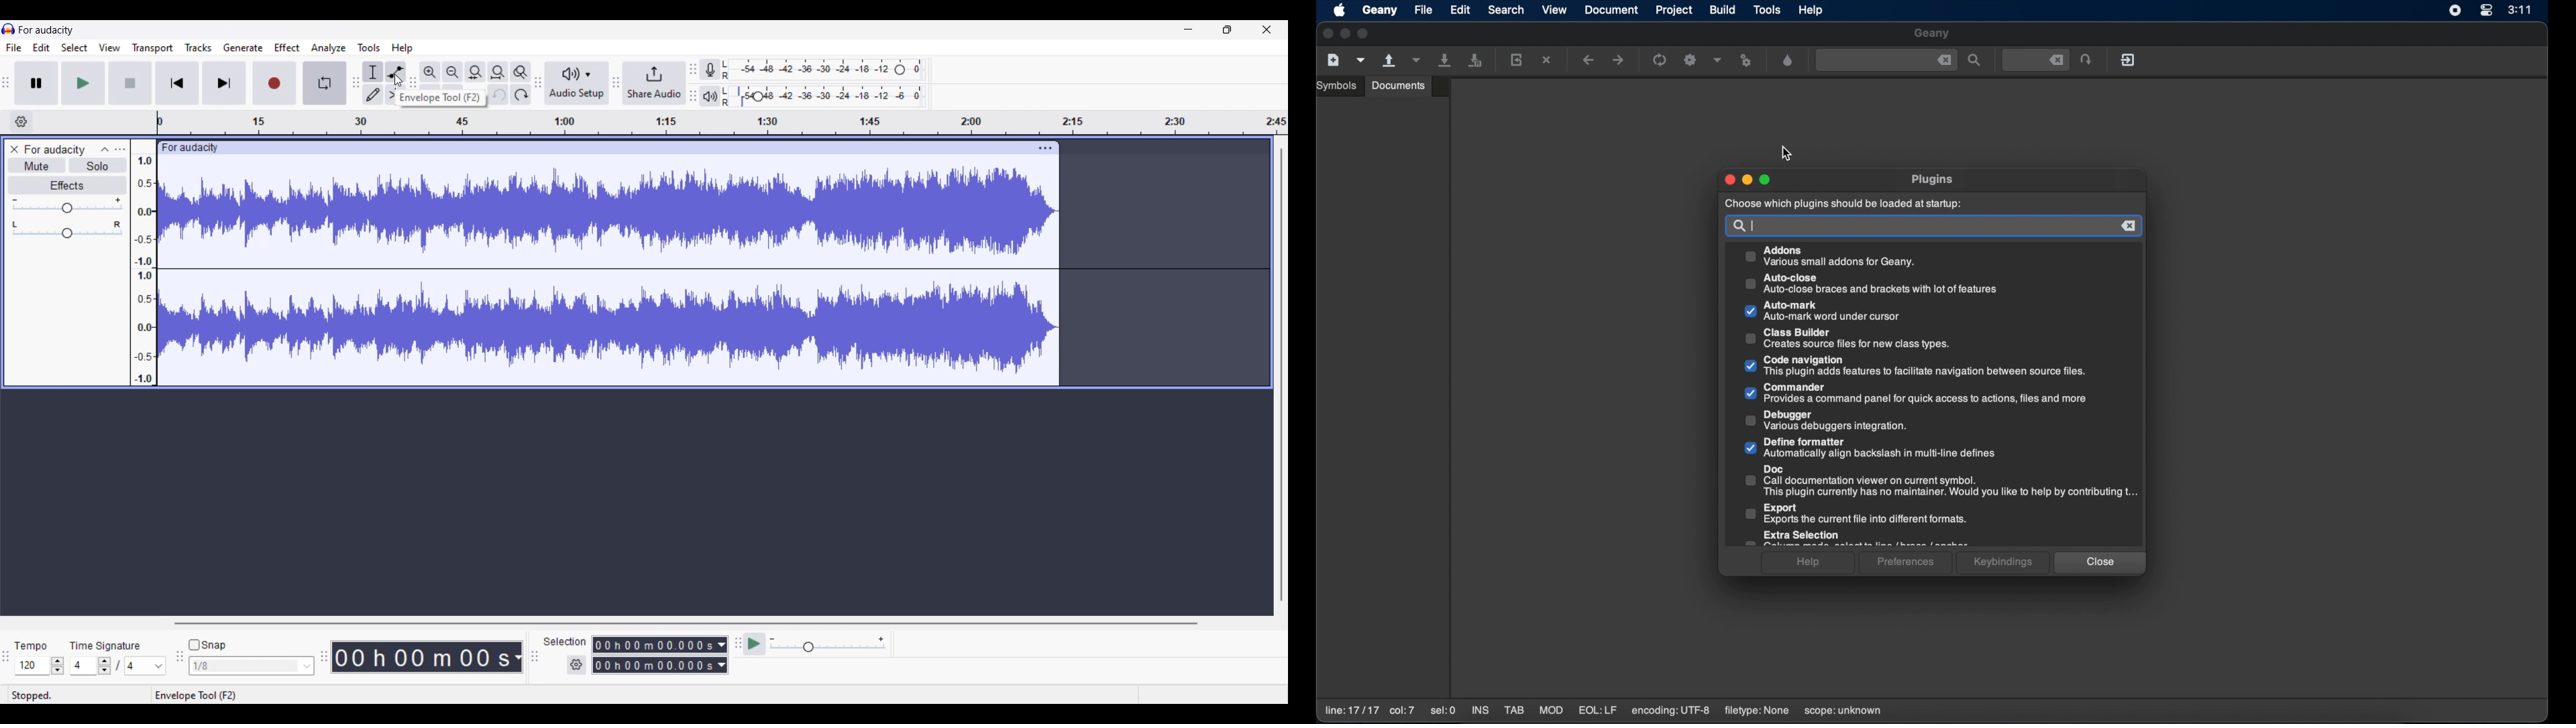  What do you see at coordinates (109, 48) in the screenshot?
I see `View` at bounding box center [109, 48].